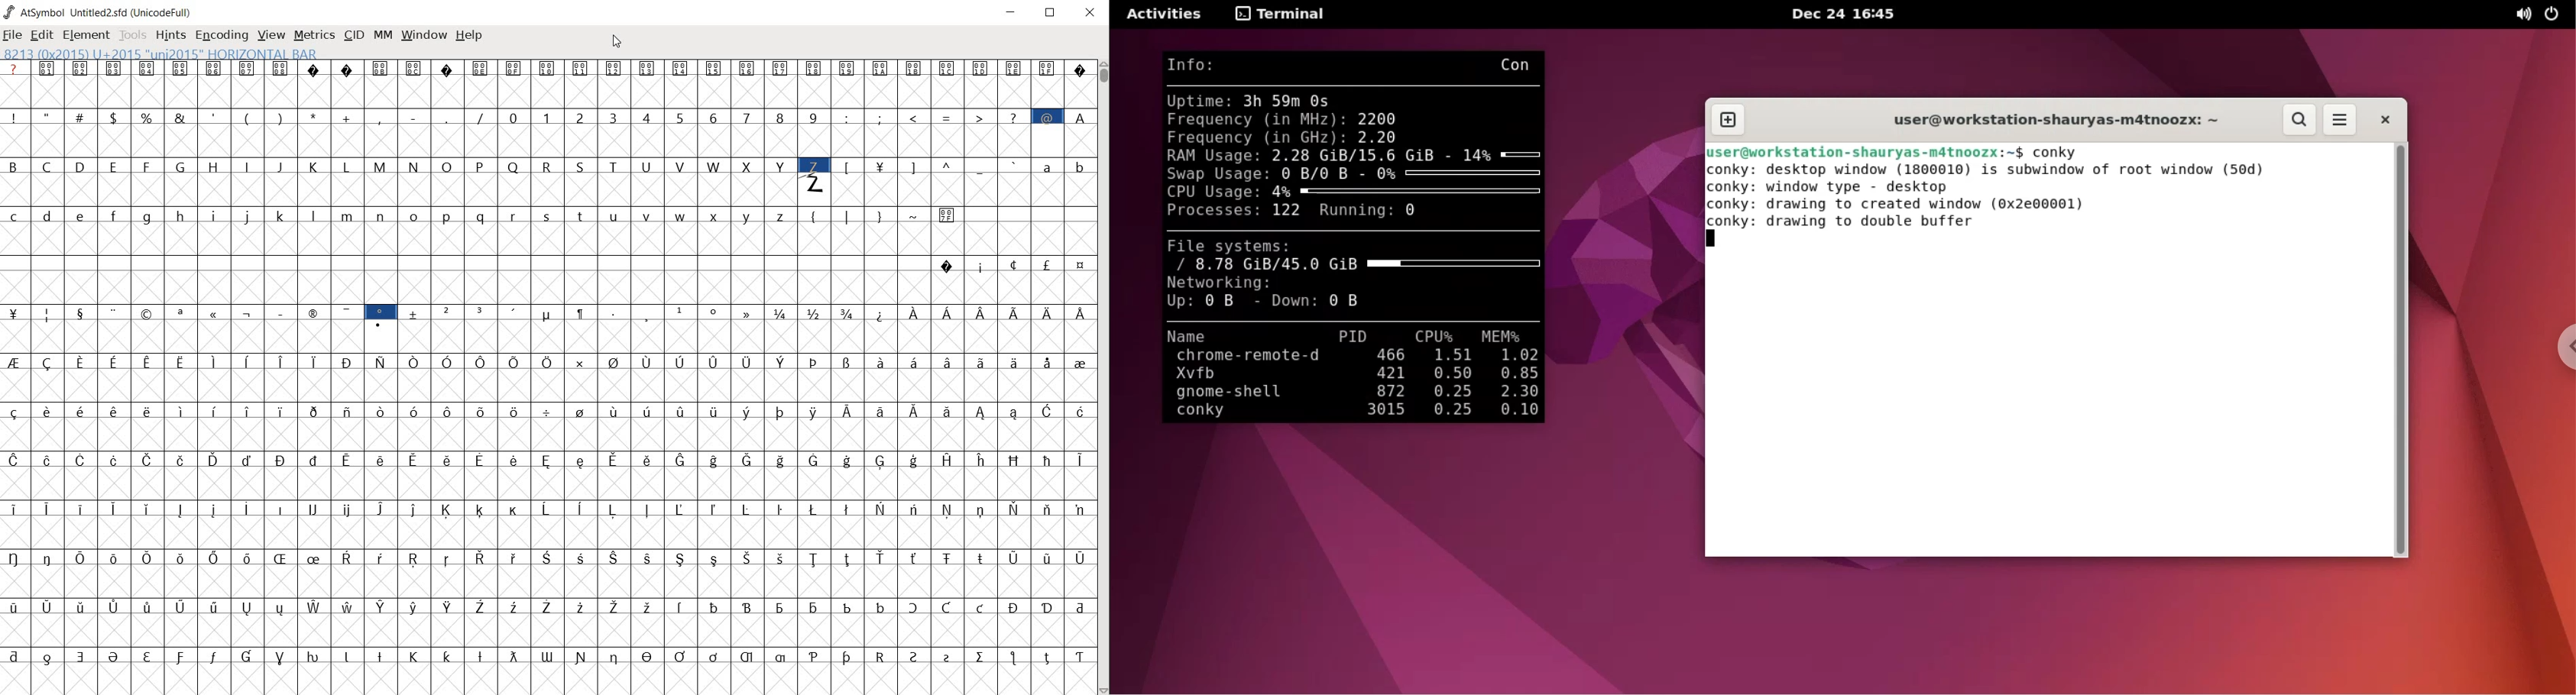 The image size is (2576, 700). What do you see at coordinates (1104, 377) in the screenshot?
I see `SCROLLBAR` at bounding box center [1104, 377].